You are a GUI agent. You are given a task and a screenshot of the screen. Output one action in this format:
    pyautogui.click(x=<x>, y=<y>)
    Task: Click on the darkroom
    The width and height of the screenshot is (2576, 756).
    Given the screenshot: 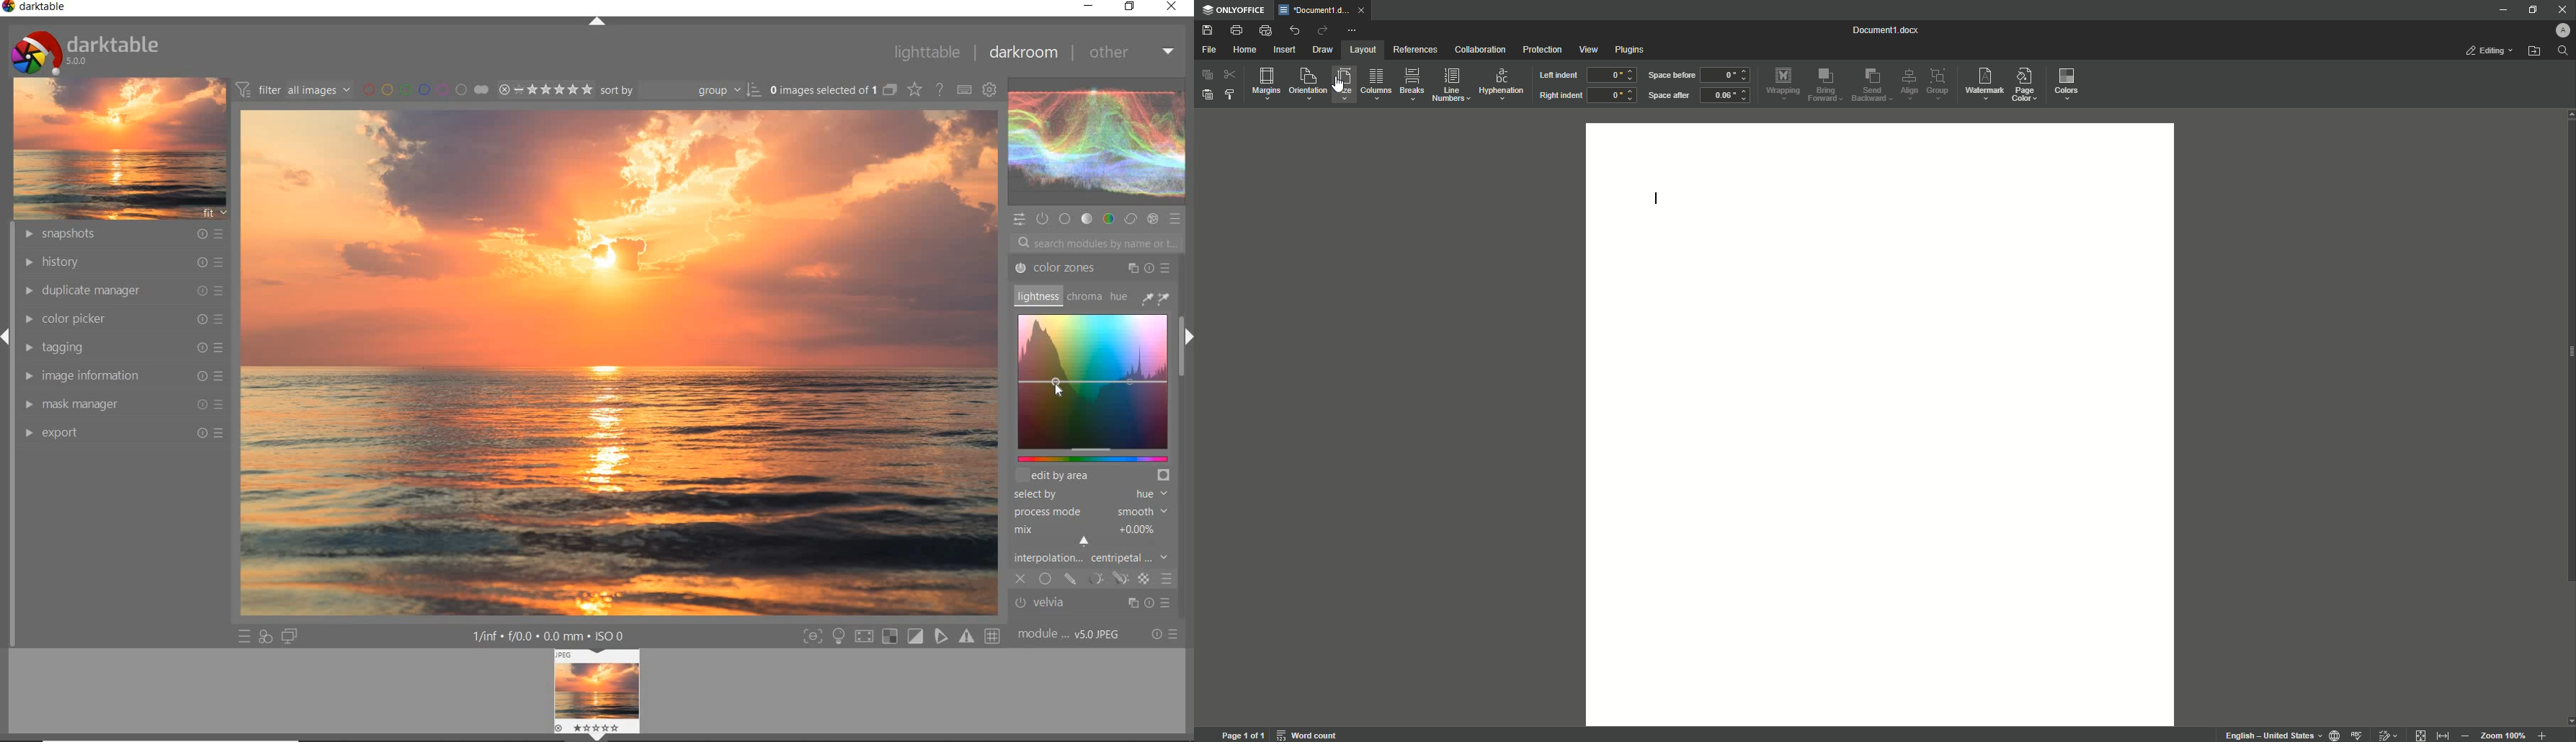 What is the action you would take?
    pyautogui.click(x=1027, y=53)
    